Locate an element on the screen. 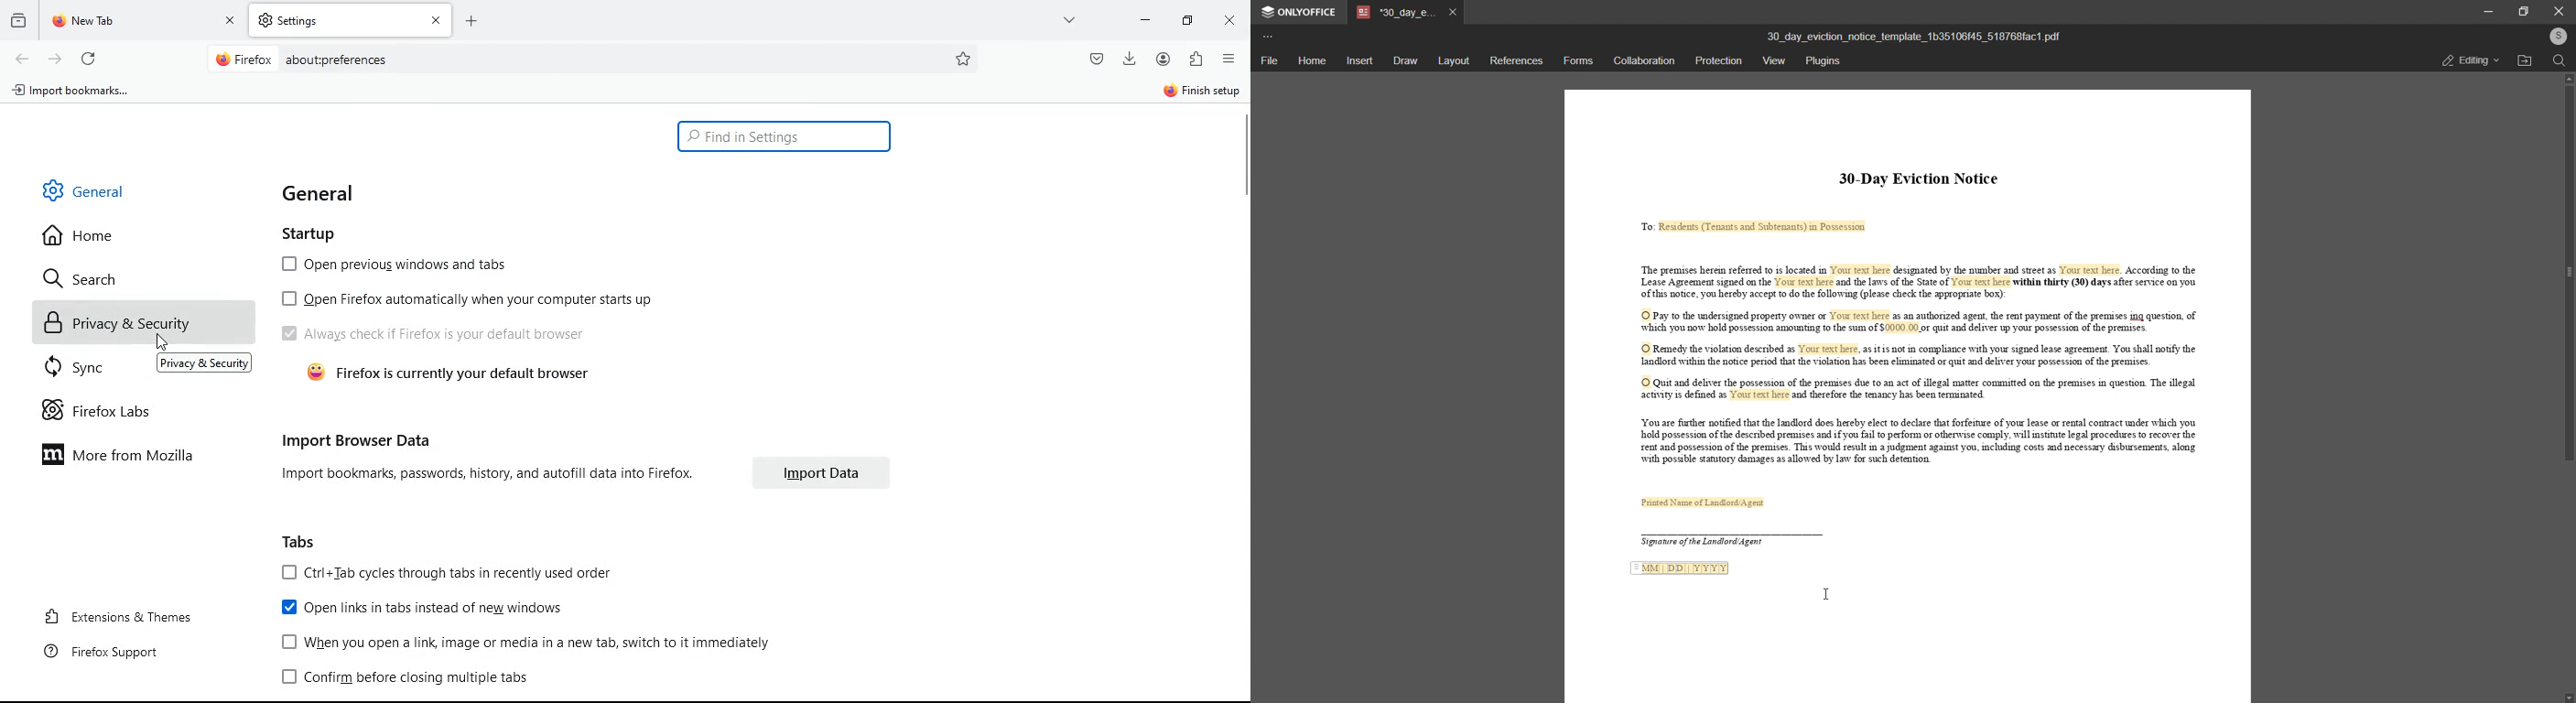 The image size is (2576, 728). minimize is located at coordinates (1192, 19).